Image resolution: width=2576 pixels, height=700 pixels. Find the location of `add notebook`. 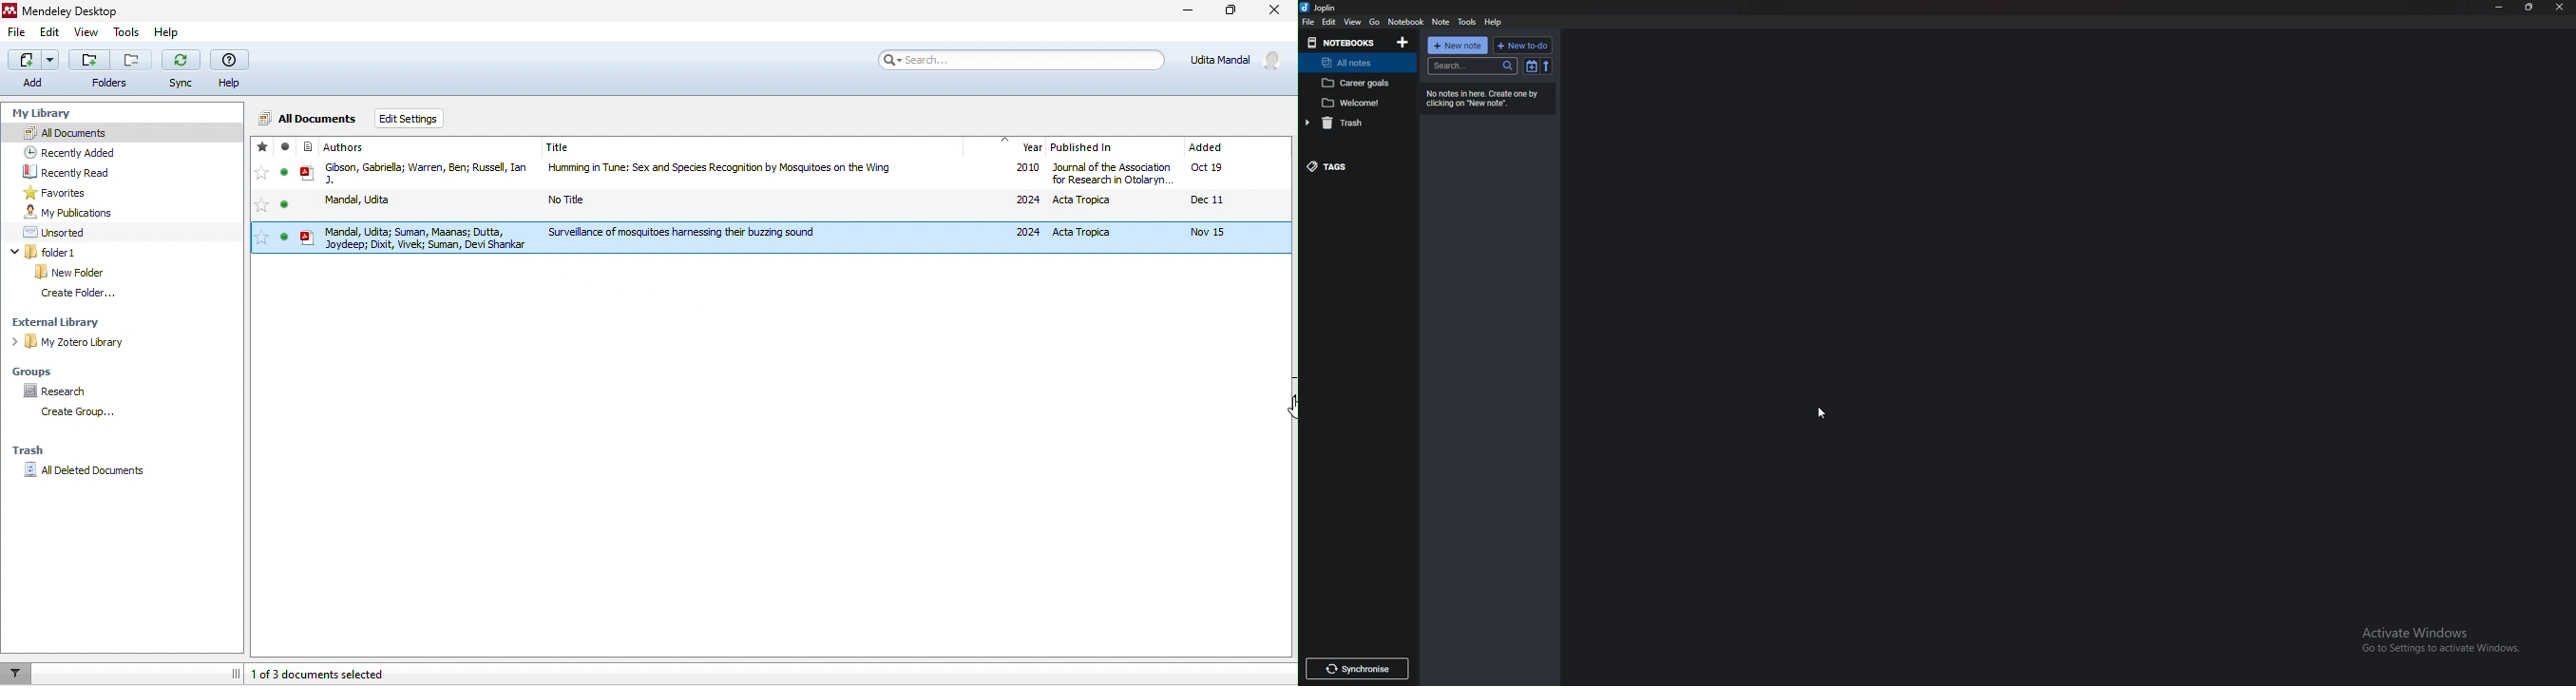

add notebook is located at coordinates (1404, 42).